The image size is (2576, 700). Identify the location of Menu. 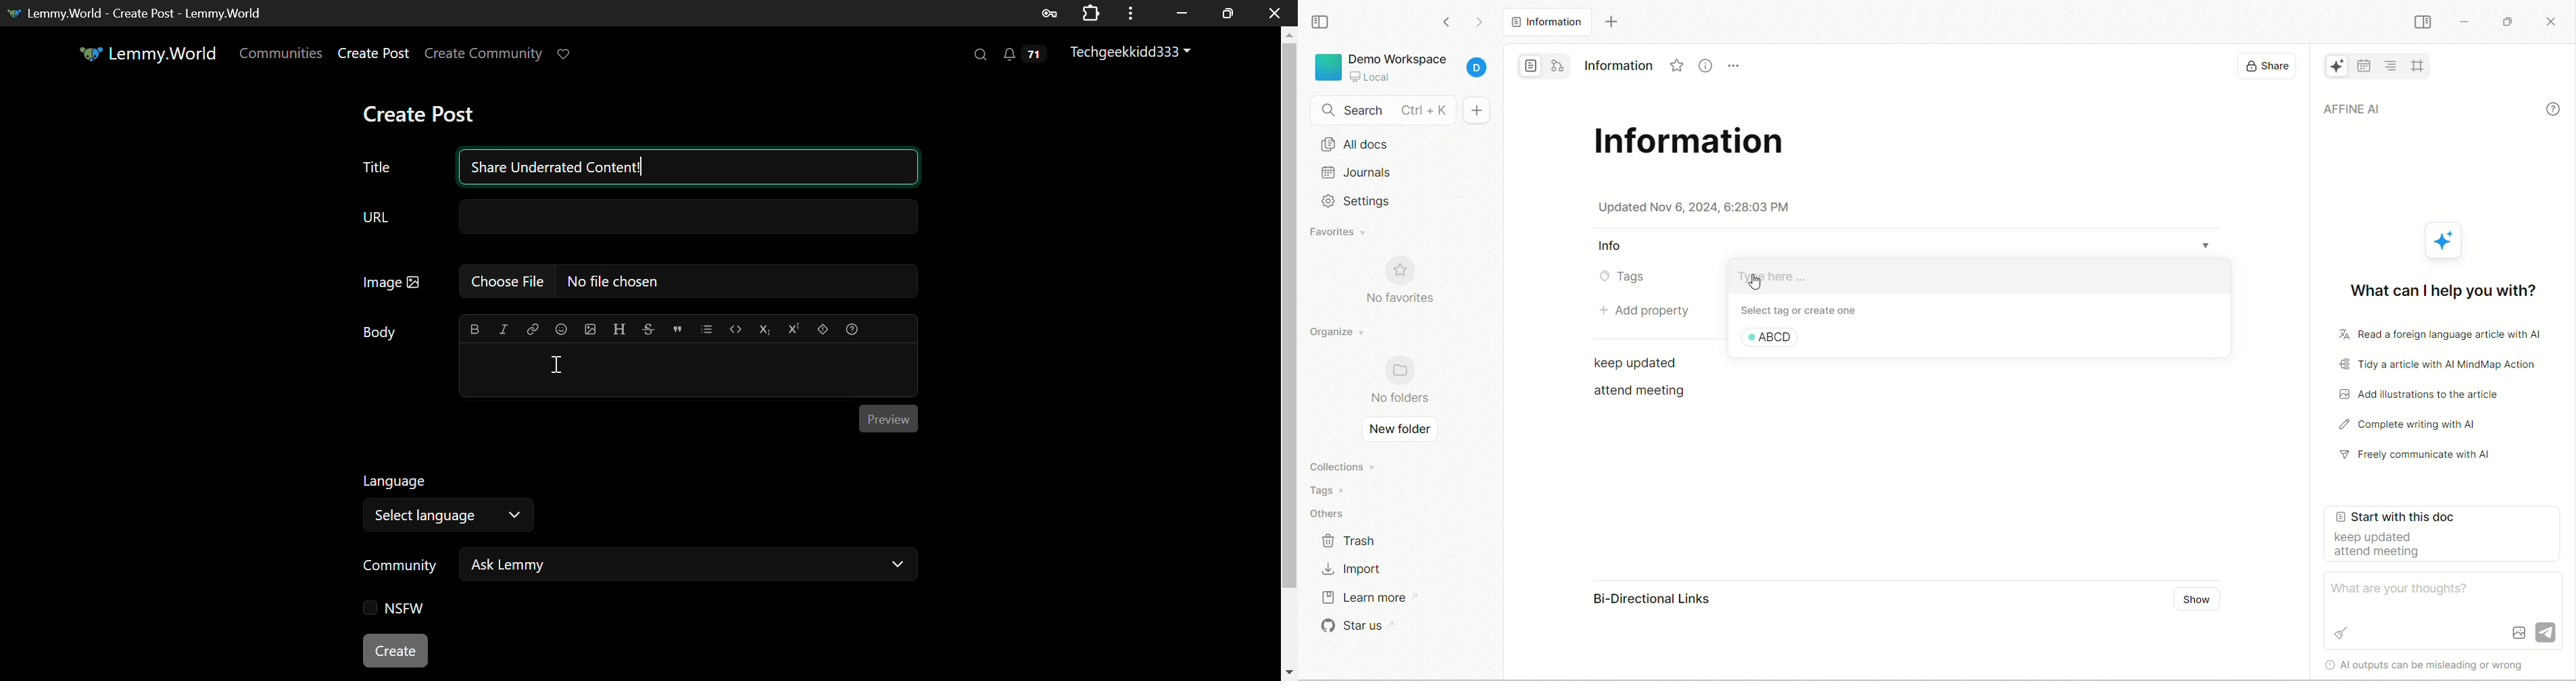
(1131, 13).